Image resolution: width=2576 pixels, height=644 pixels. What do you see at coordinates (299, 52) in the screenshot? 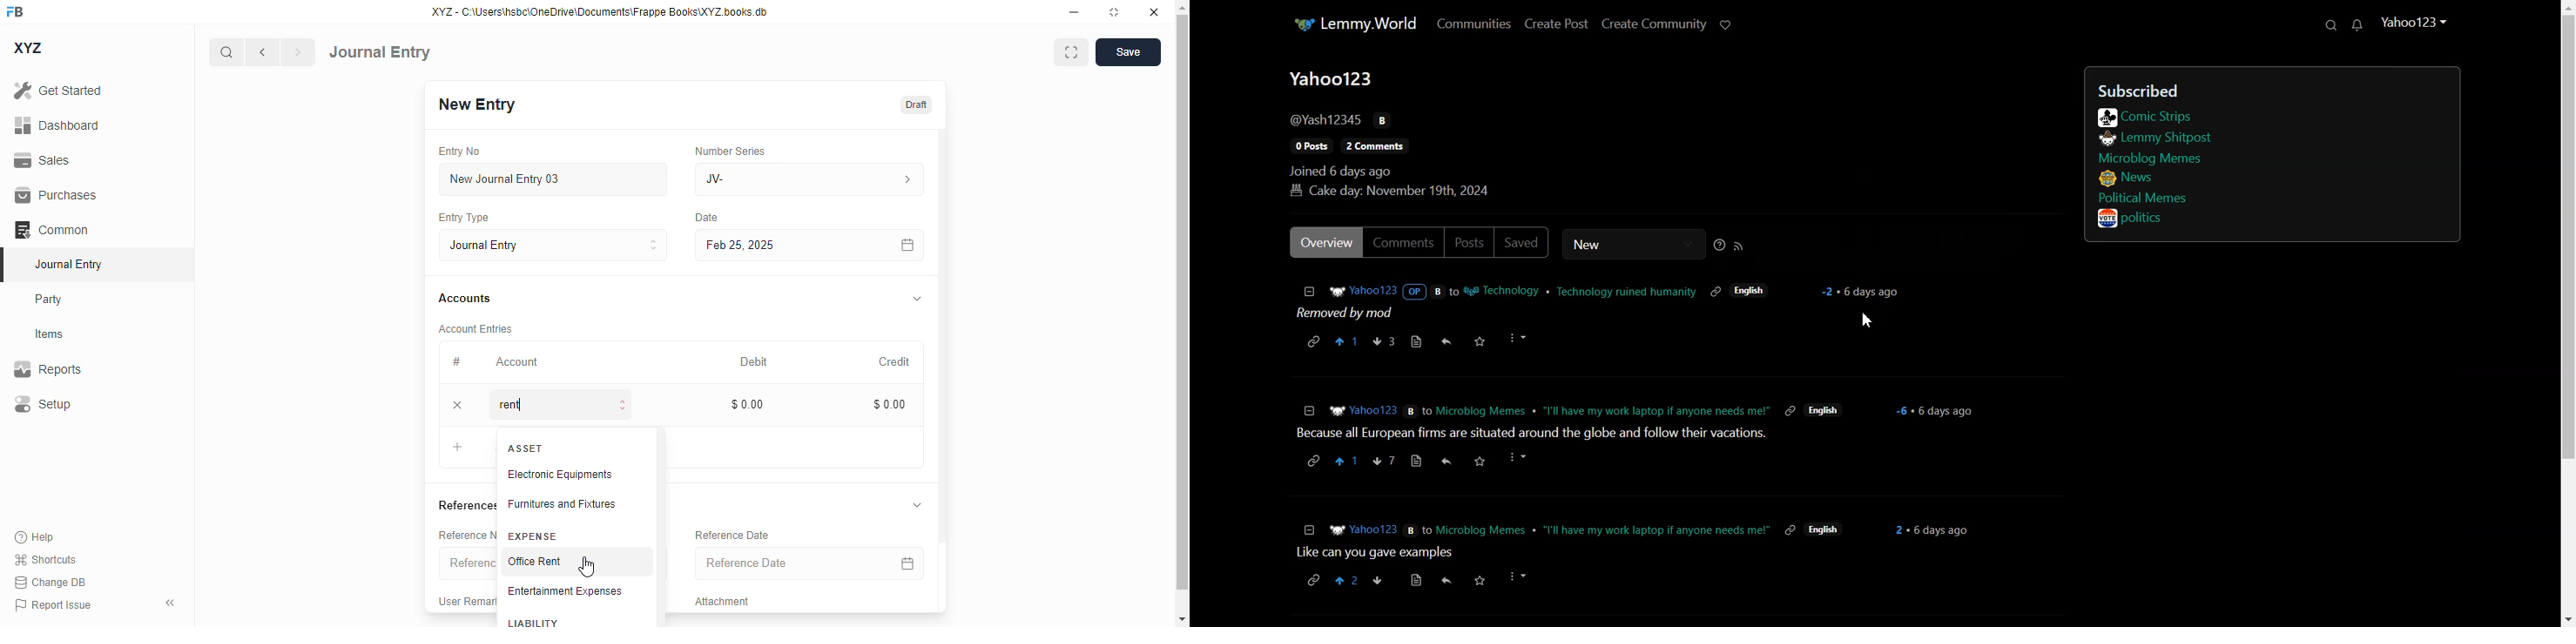
I see `next` at bounding box center [299, 52].